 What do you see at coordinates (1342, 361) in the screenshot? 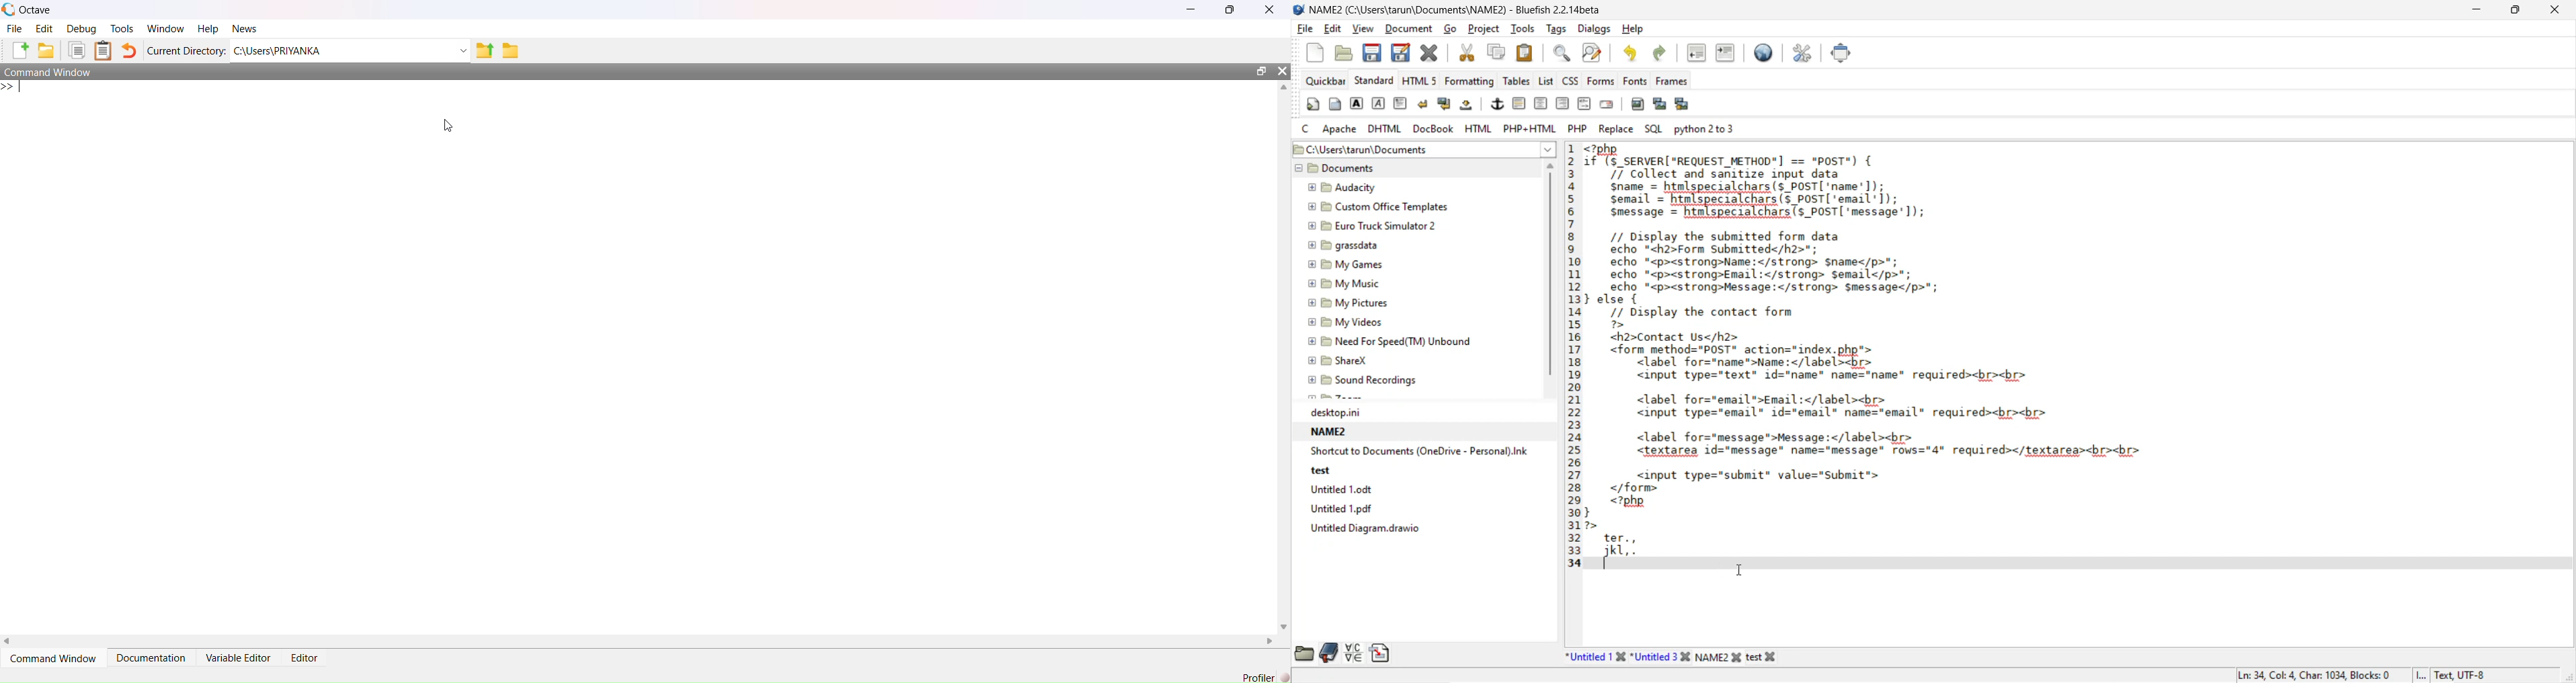
I see `ShareX.` at bounding box center [1342, 361].